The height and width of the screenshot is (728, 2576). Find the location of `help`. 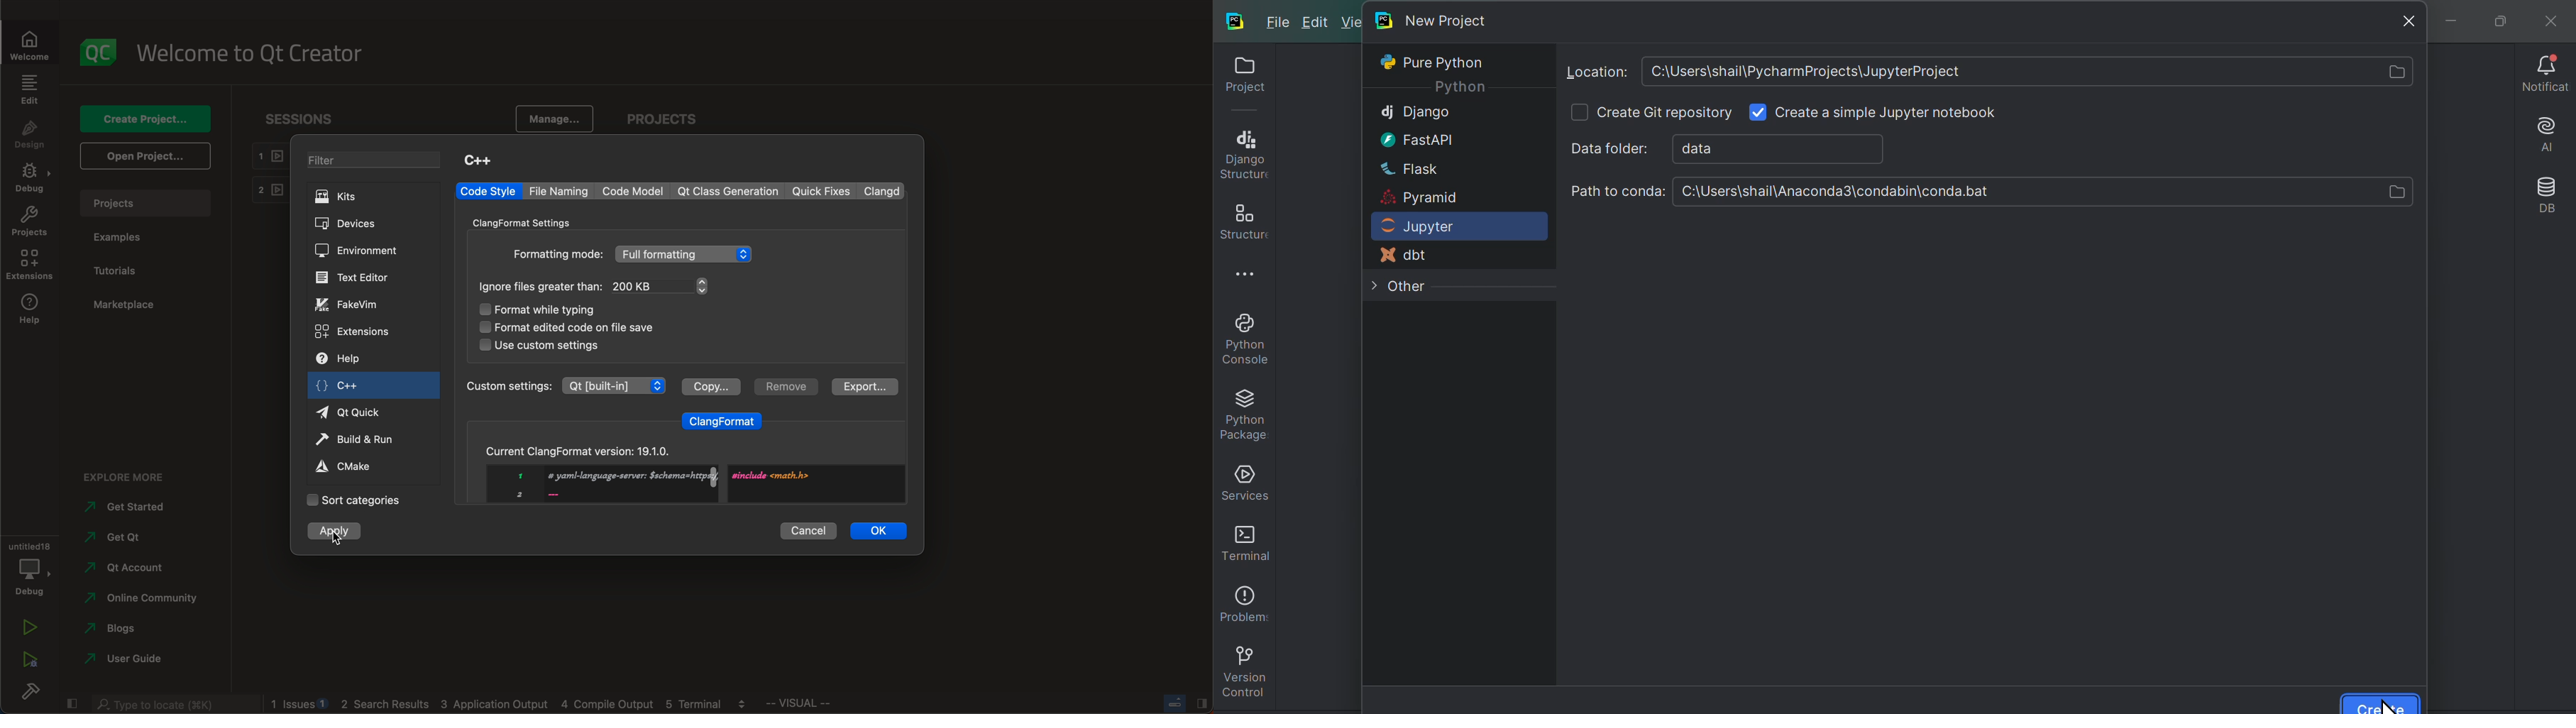

help is located at coordinates (351, 360).